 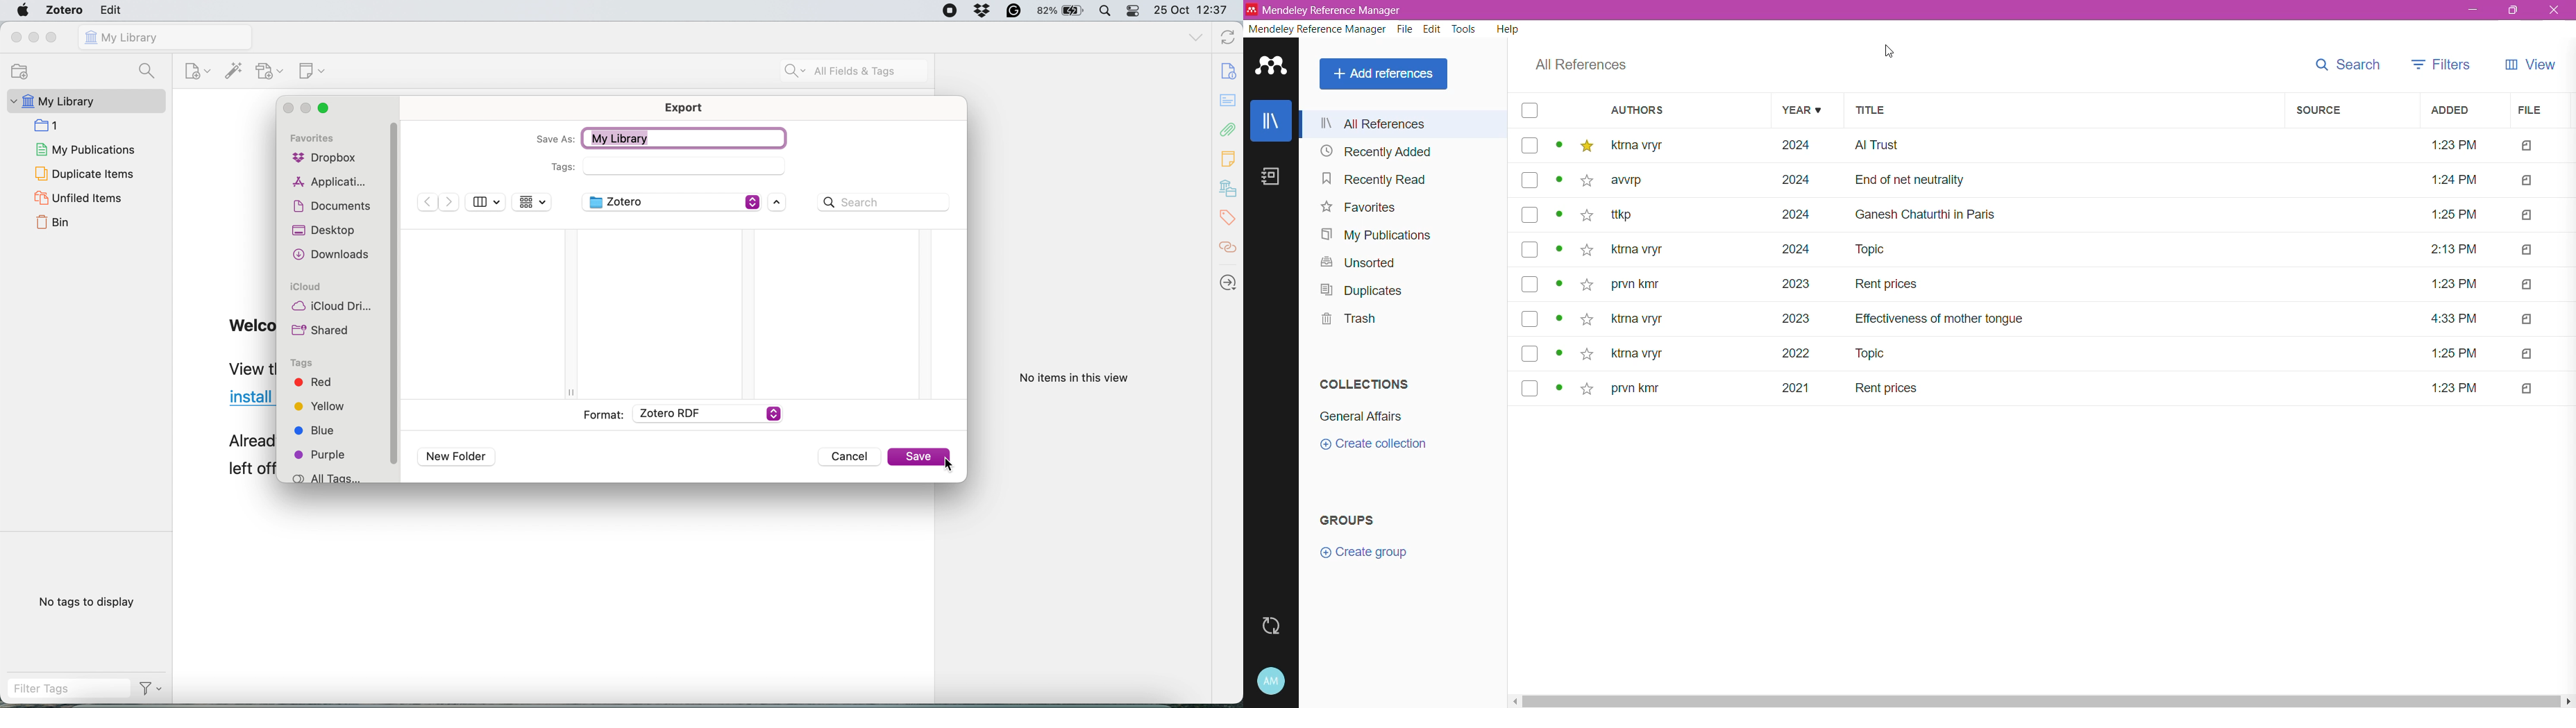 I want to click on citations, so click(x=1230, y=250).